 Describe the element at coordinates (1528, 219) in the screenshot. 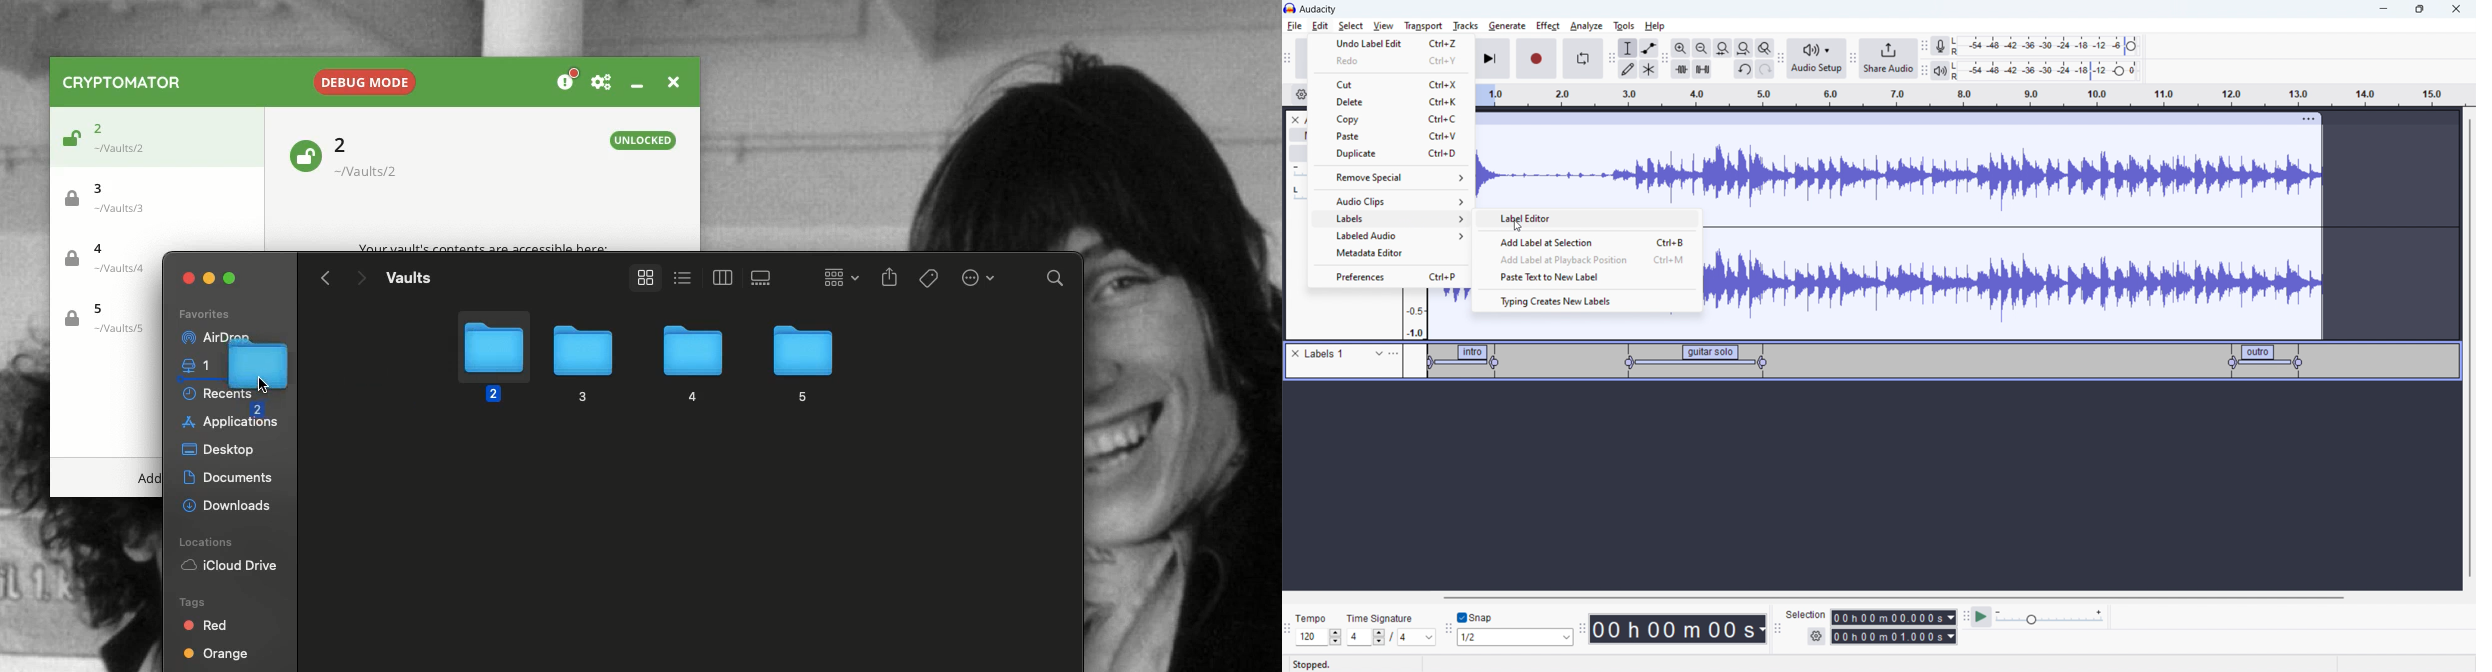

I see `Label editor` at that location.